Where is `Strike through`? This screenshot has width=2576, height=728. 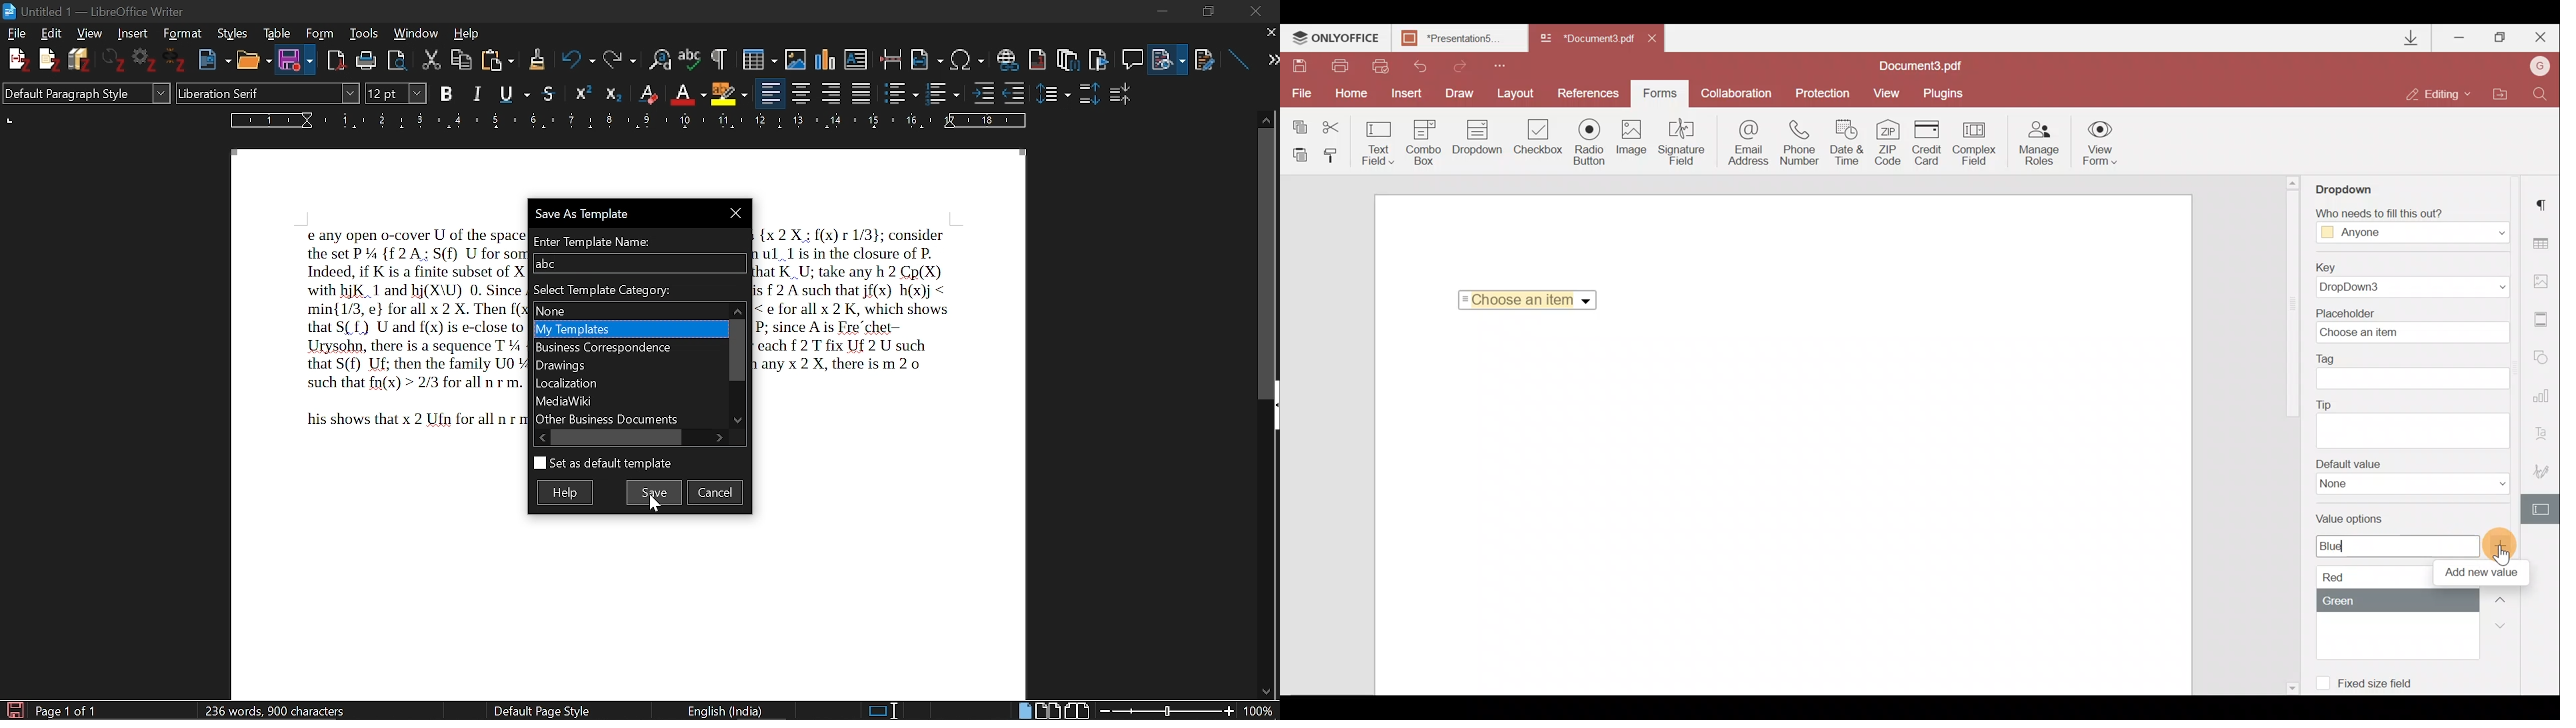
Strike through is located at coordinates (550, 93).